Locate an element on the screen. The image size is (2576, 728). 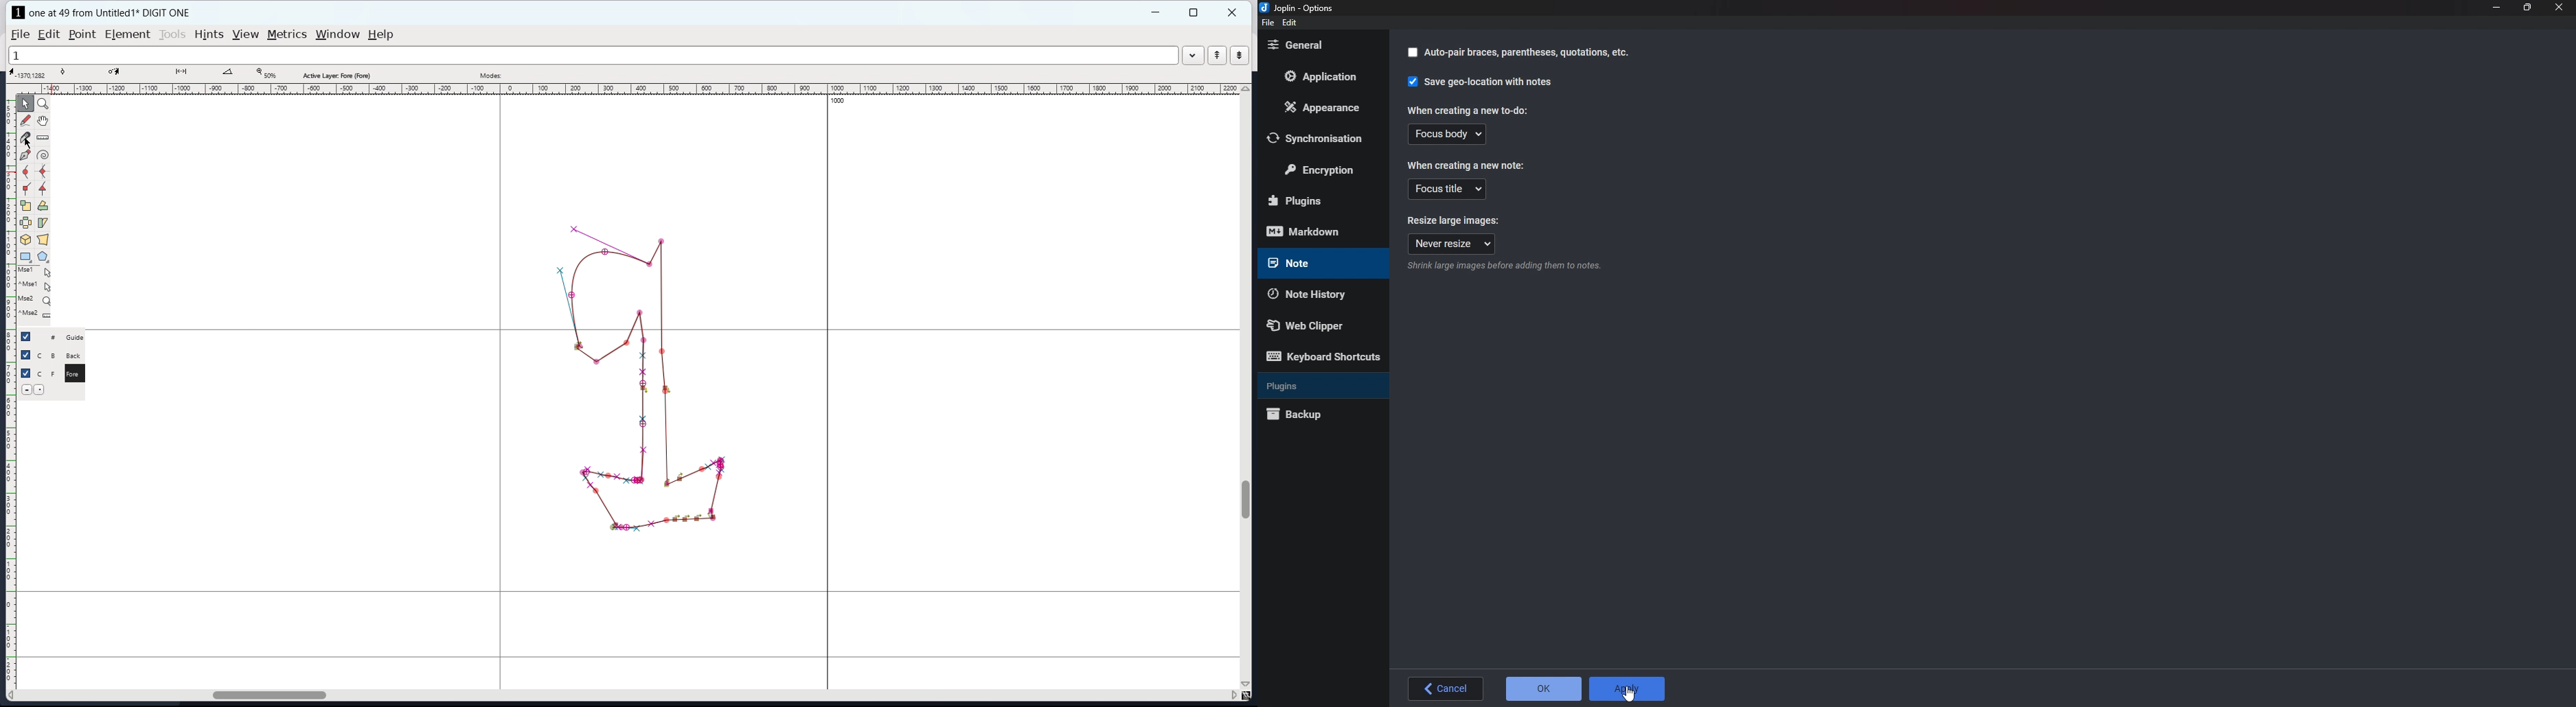
Web Clipper is located at coordinates (1319, 325).